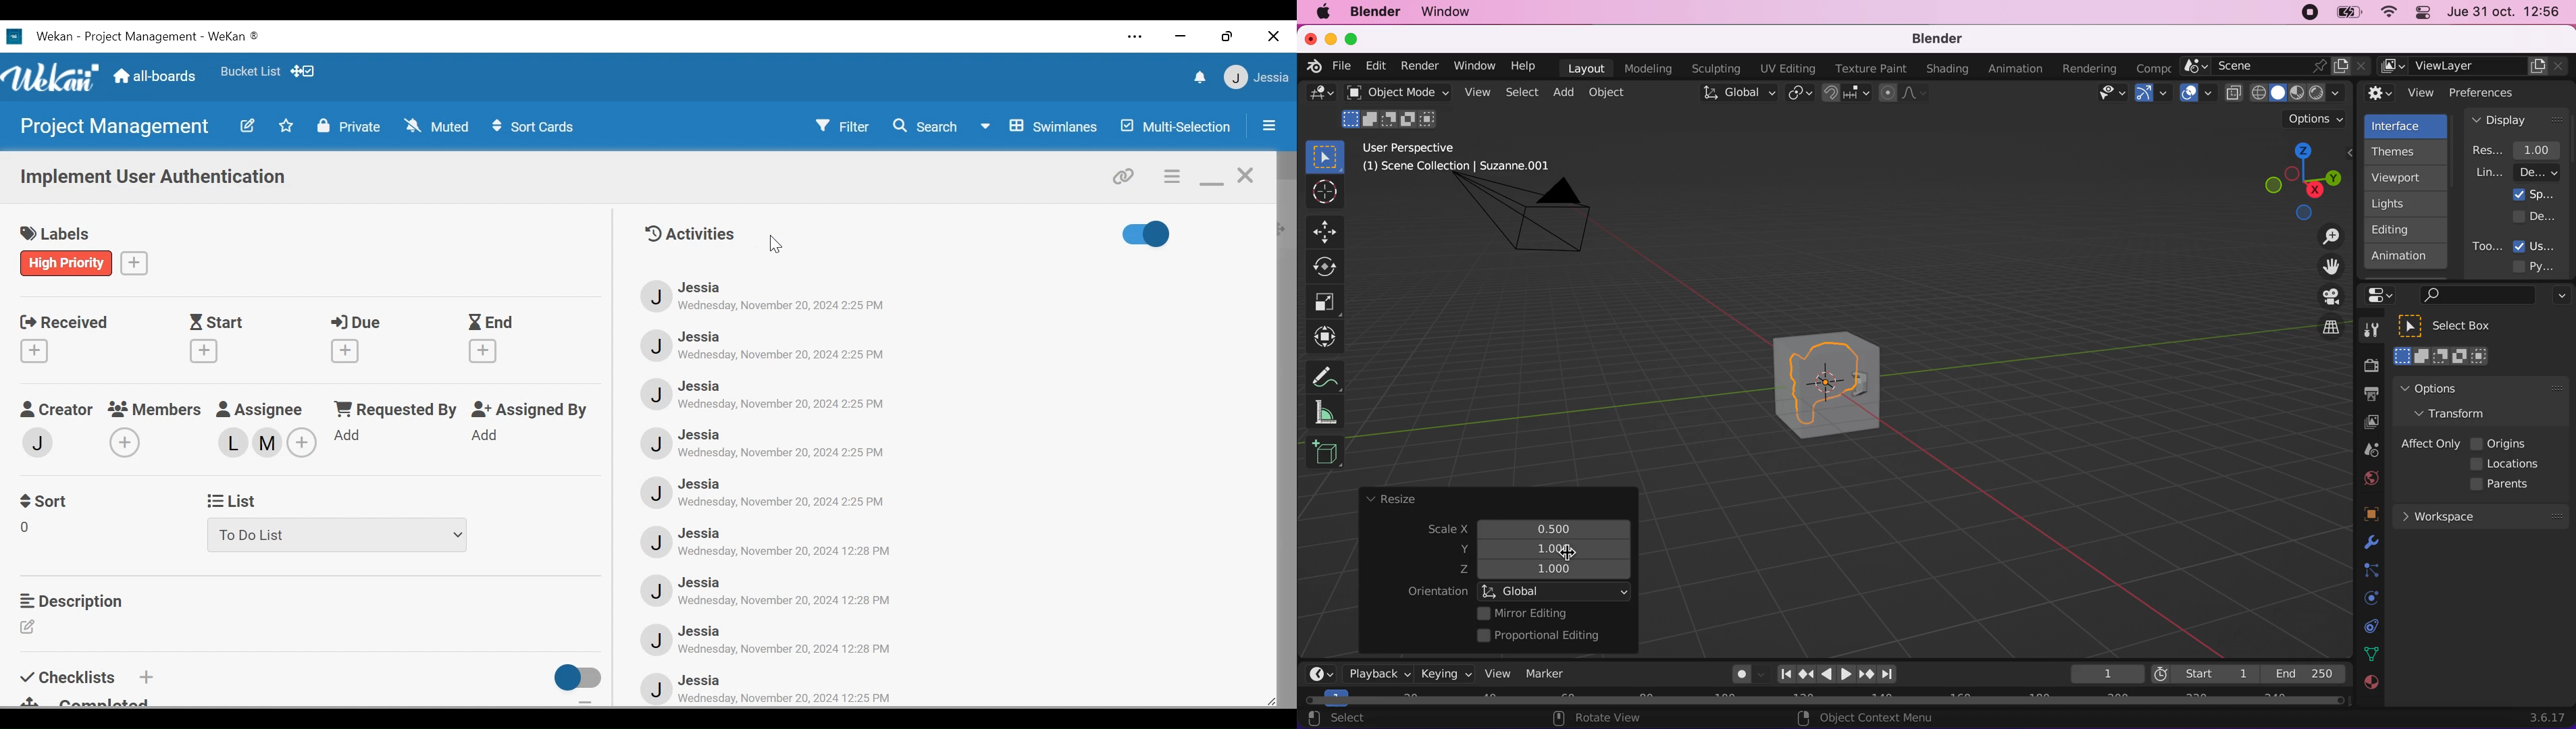 This screenshot has width=2576, height=756. Describe the element at coordinates (1245, 175) in the screenshot. I see `close` at that location.